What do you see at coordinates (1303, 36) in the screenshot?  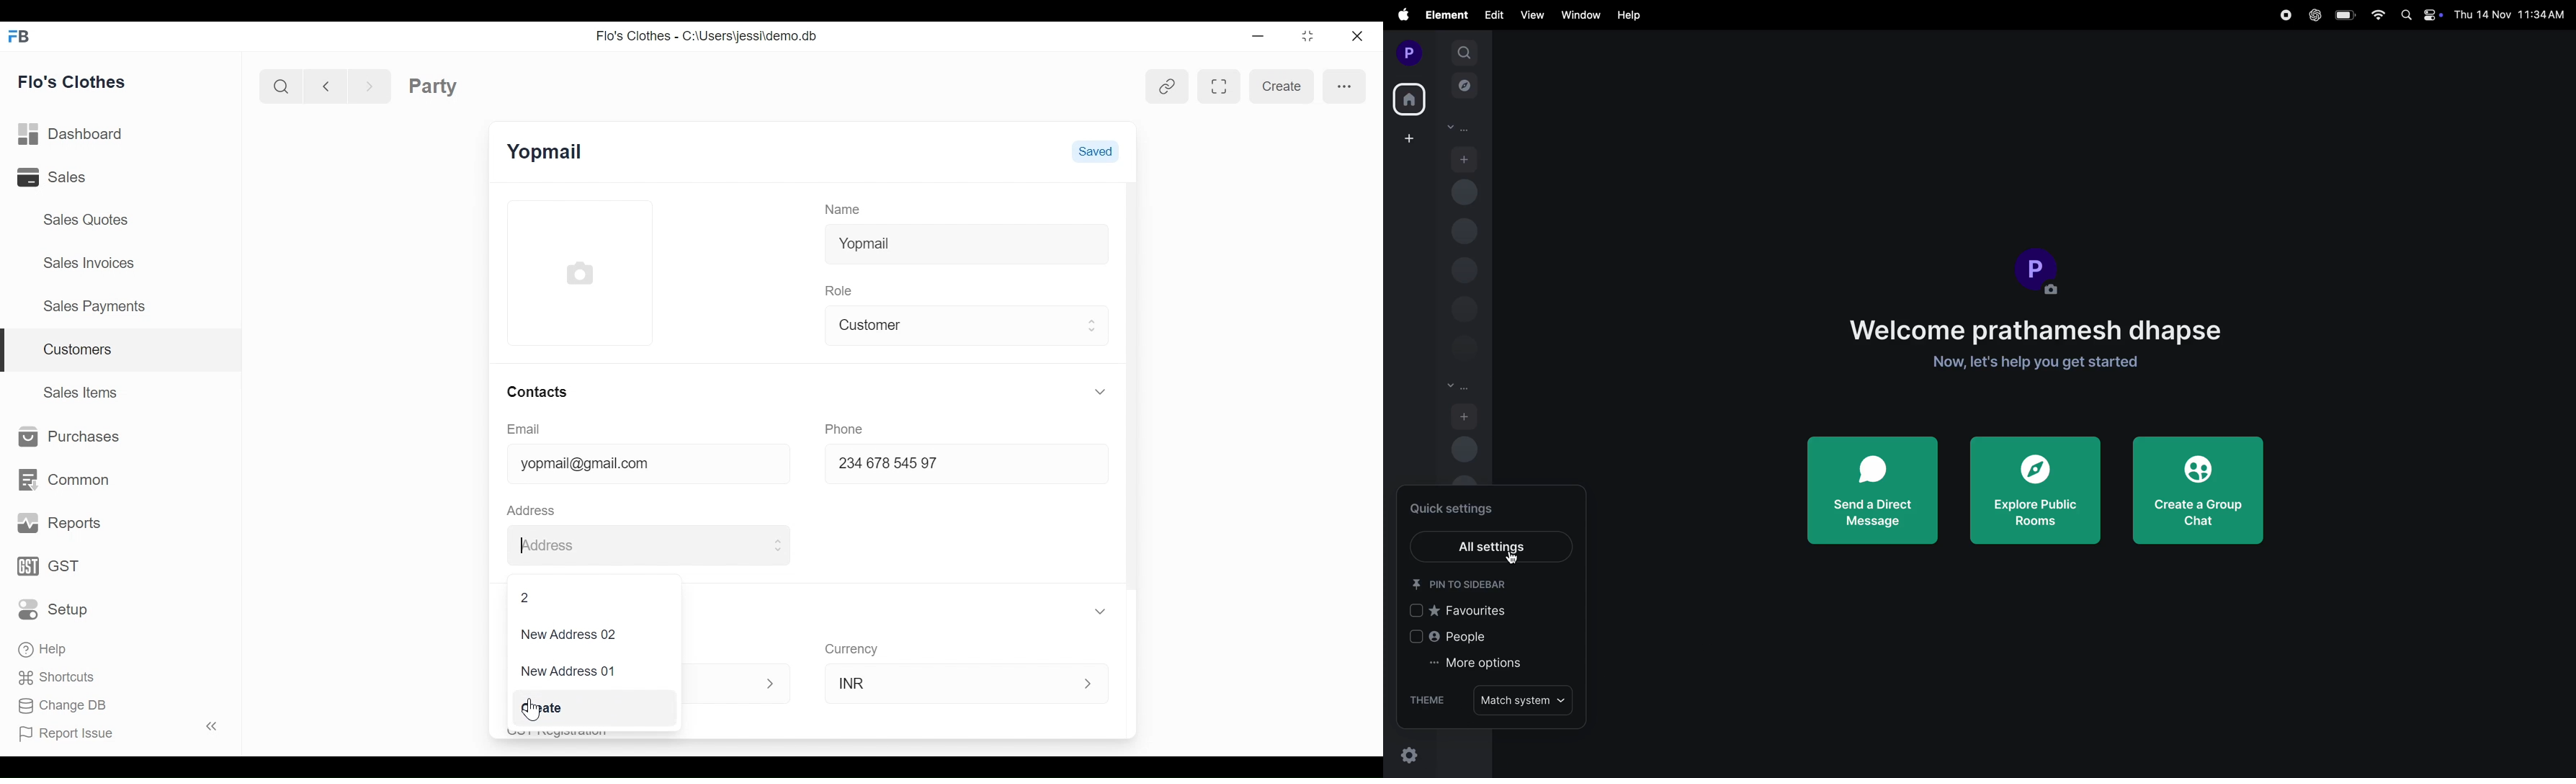 I see `Restore` at bounding box center [1303, 36].